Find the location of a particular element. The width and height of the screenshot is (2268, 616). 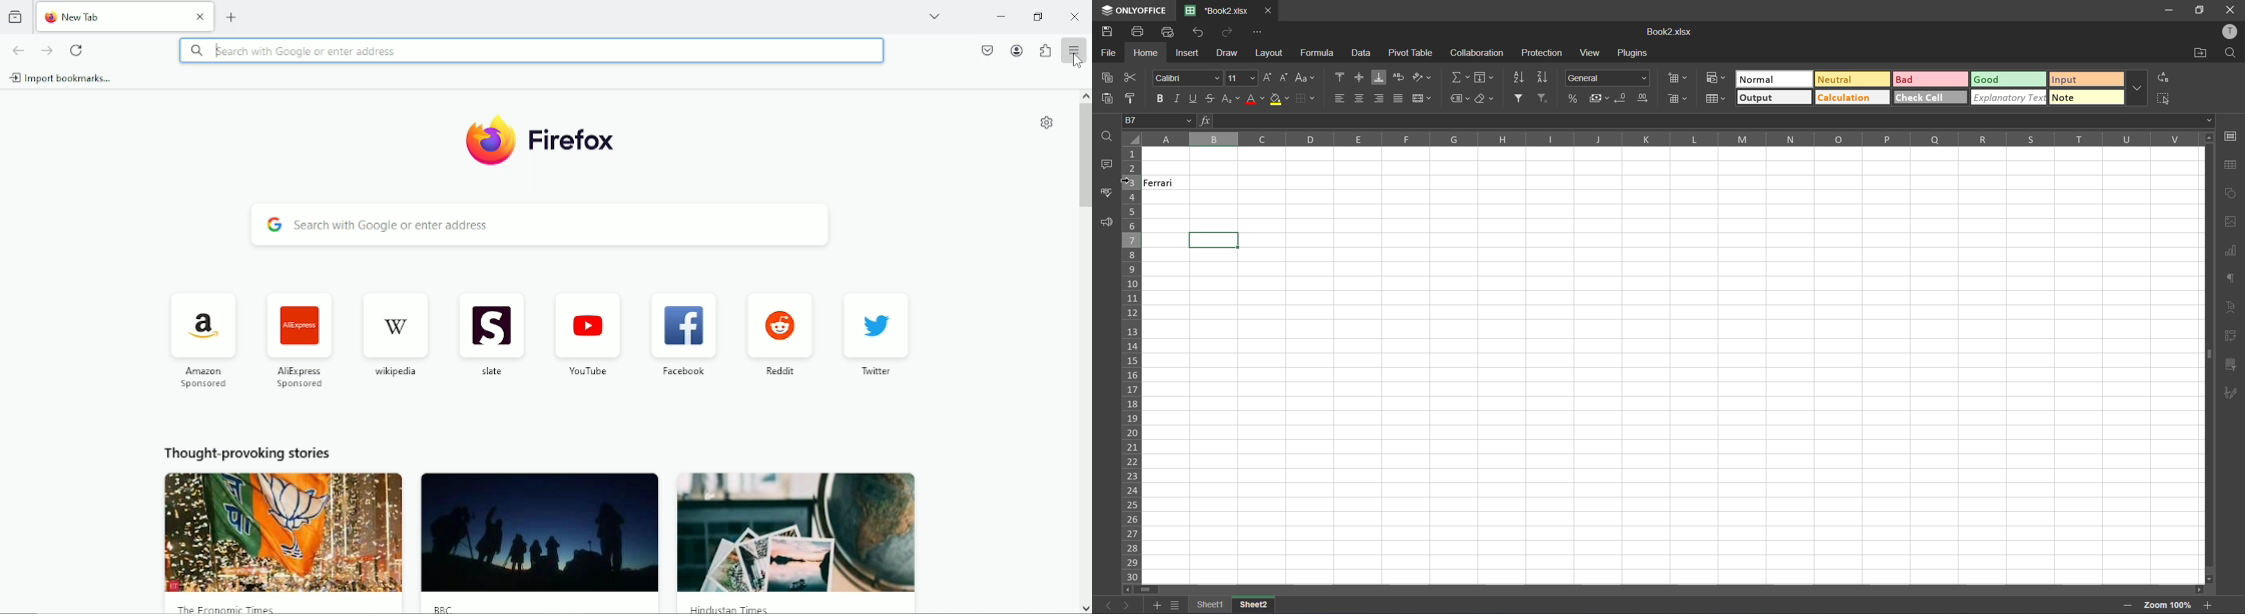

home is located at coordinates (1144, 54).